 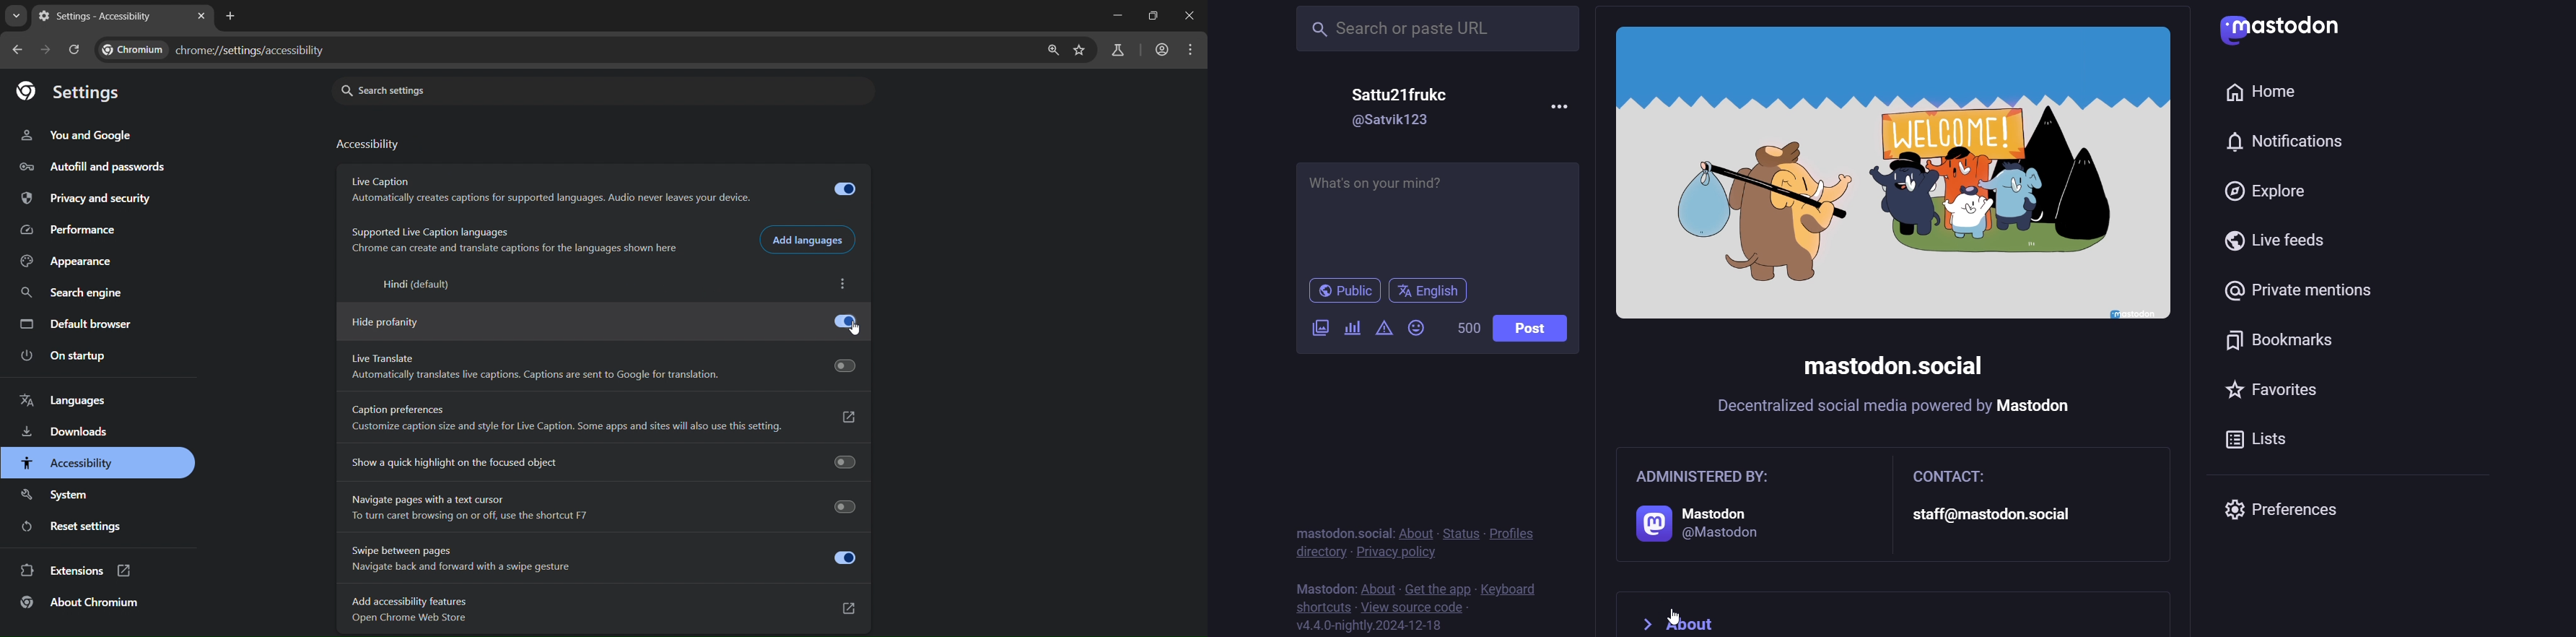 What do you see at coordinates (69, 431) in the screenshot?
I see `downloads` at bounding box center [69, 431].